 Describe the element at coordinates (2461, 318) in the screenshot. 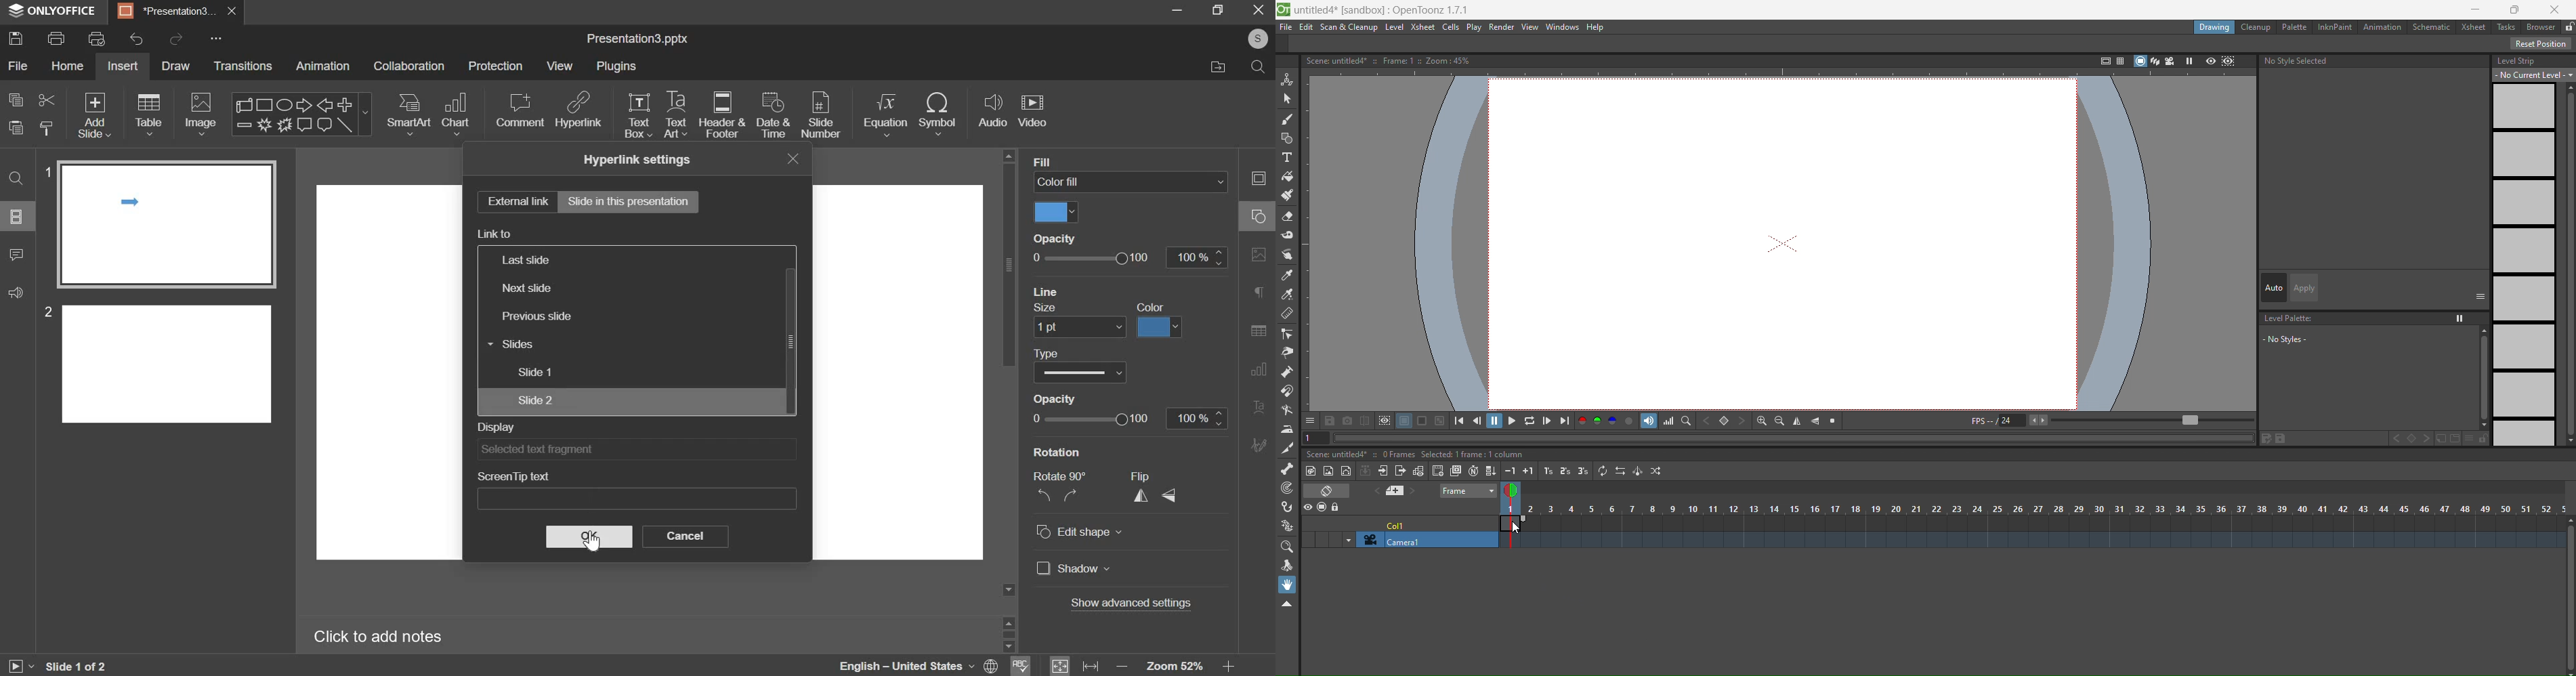

I see `option` at that location.